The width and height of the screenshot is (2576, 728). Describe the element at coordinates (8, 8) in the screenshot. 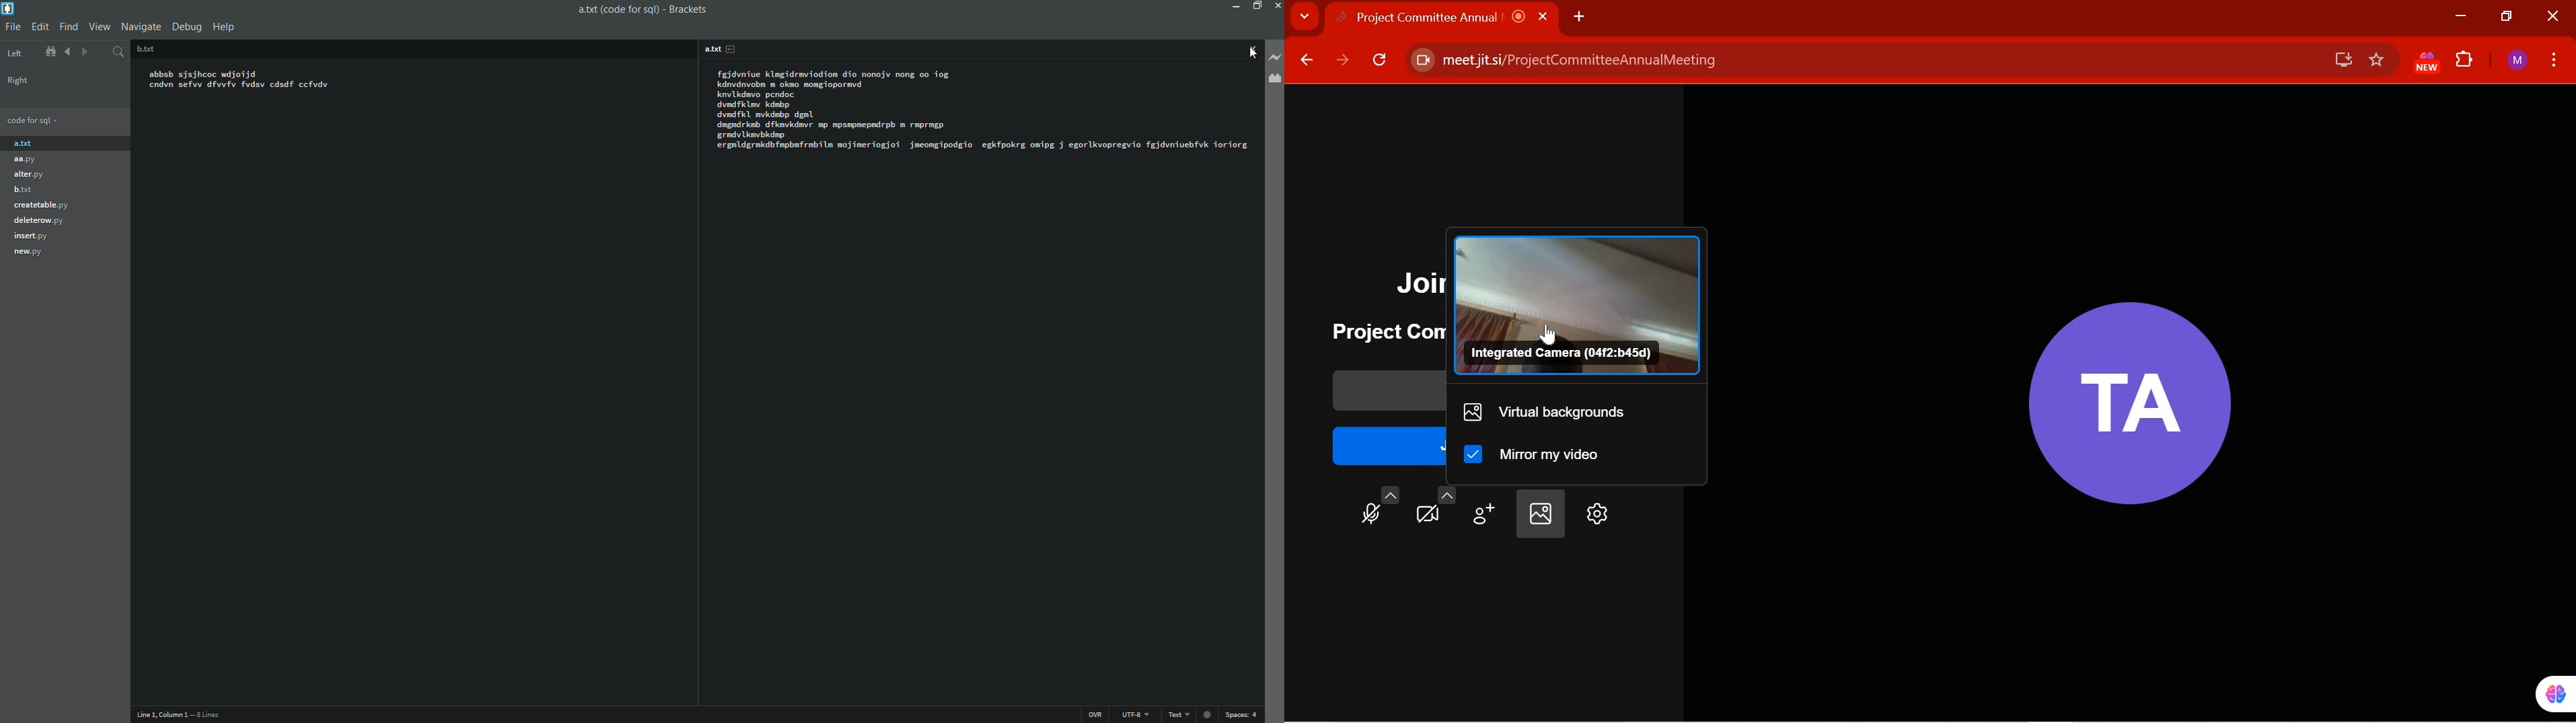

I see `app icon` at that location.